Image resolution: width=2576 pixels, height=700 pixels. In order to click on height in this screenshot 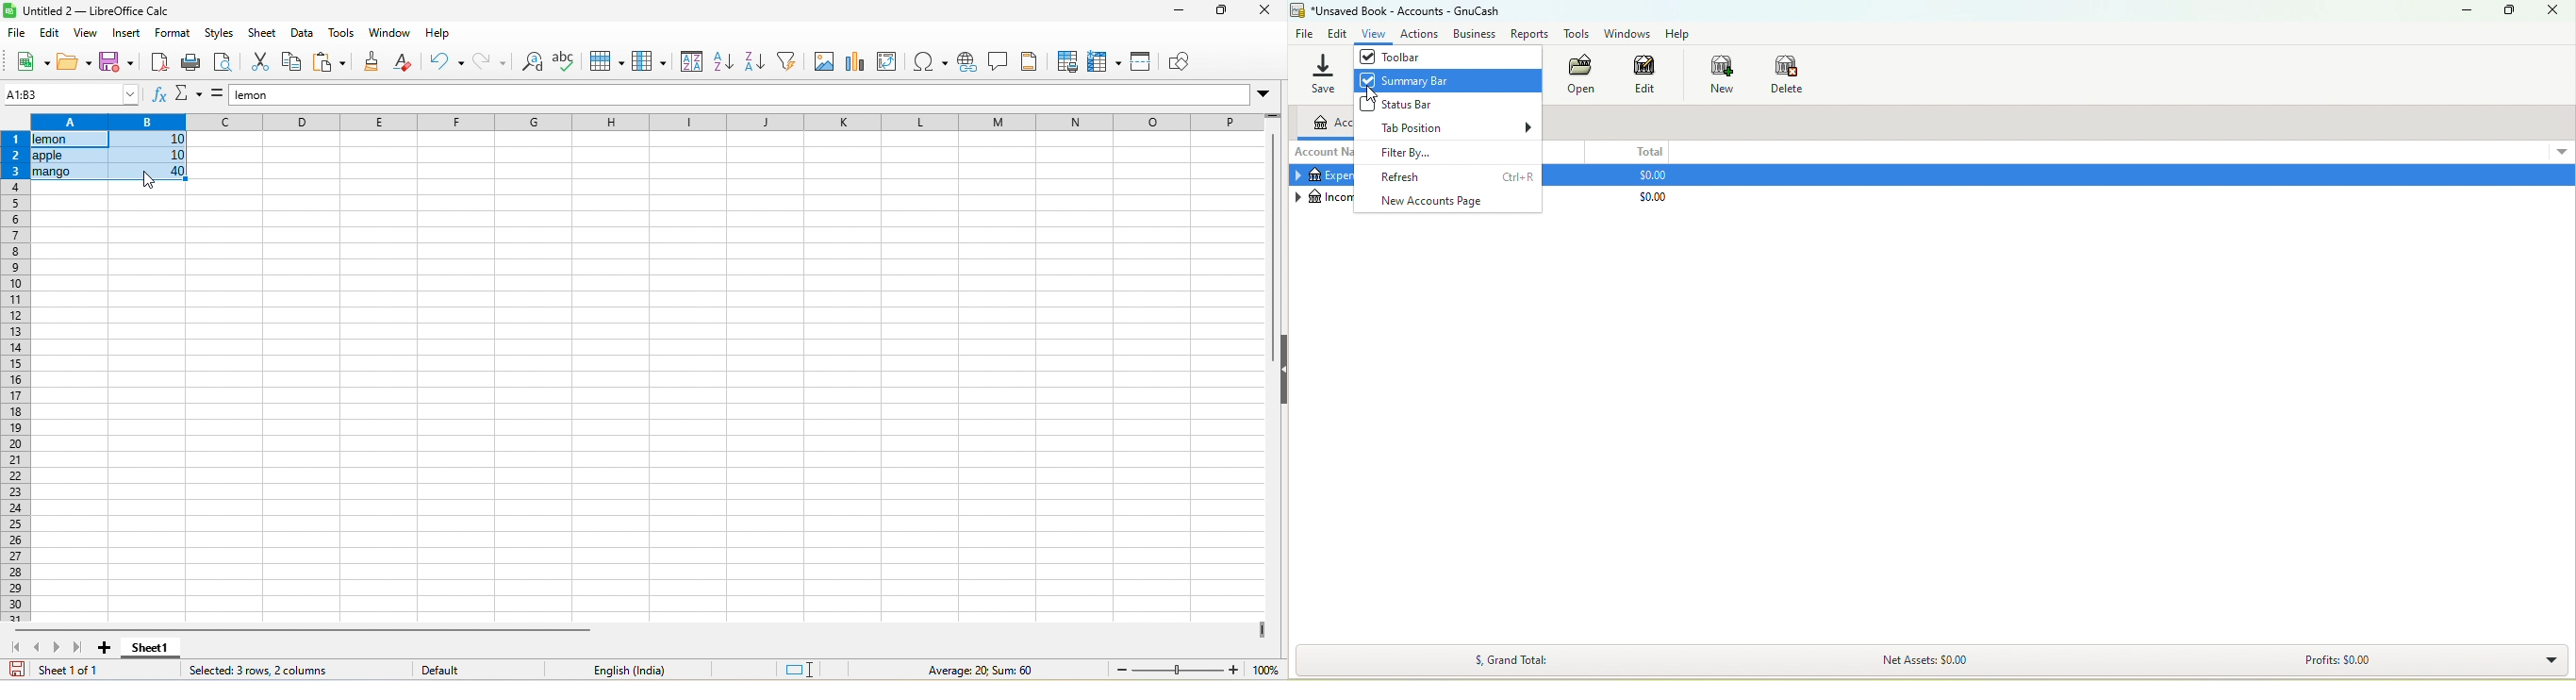, I will do `click(1280, 370)`.